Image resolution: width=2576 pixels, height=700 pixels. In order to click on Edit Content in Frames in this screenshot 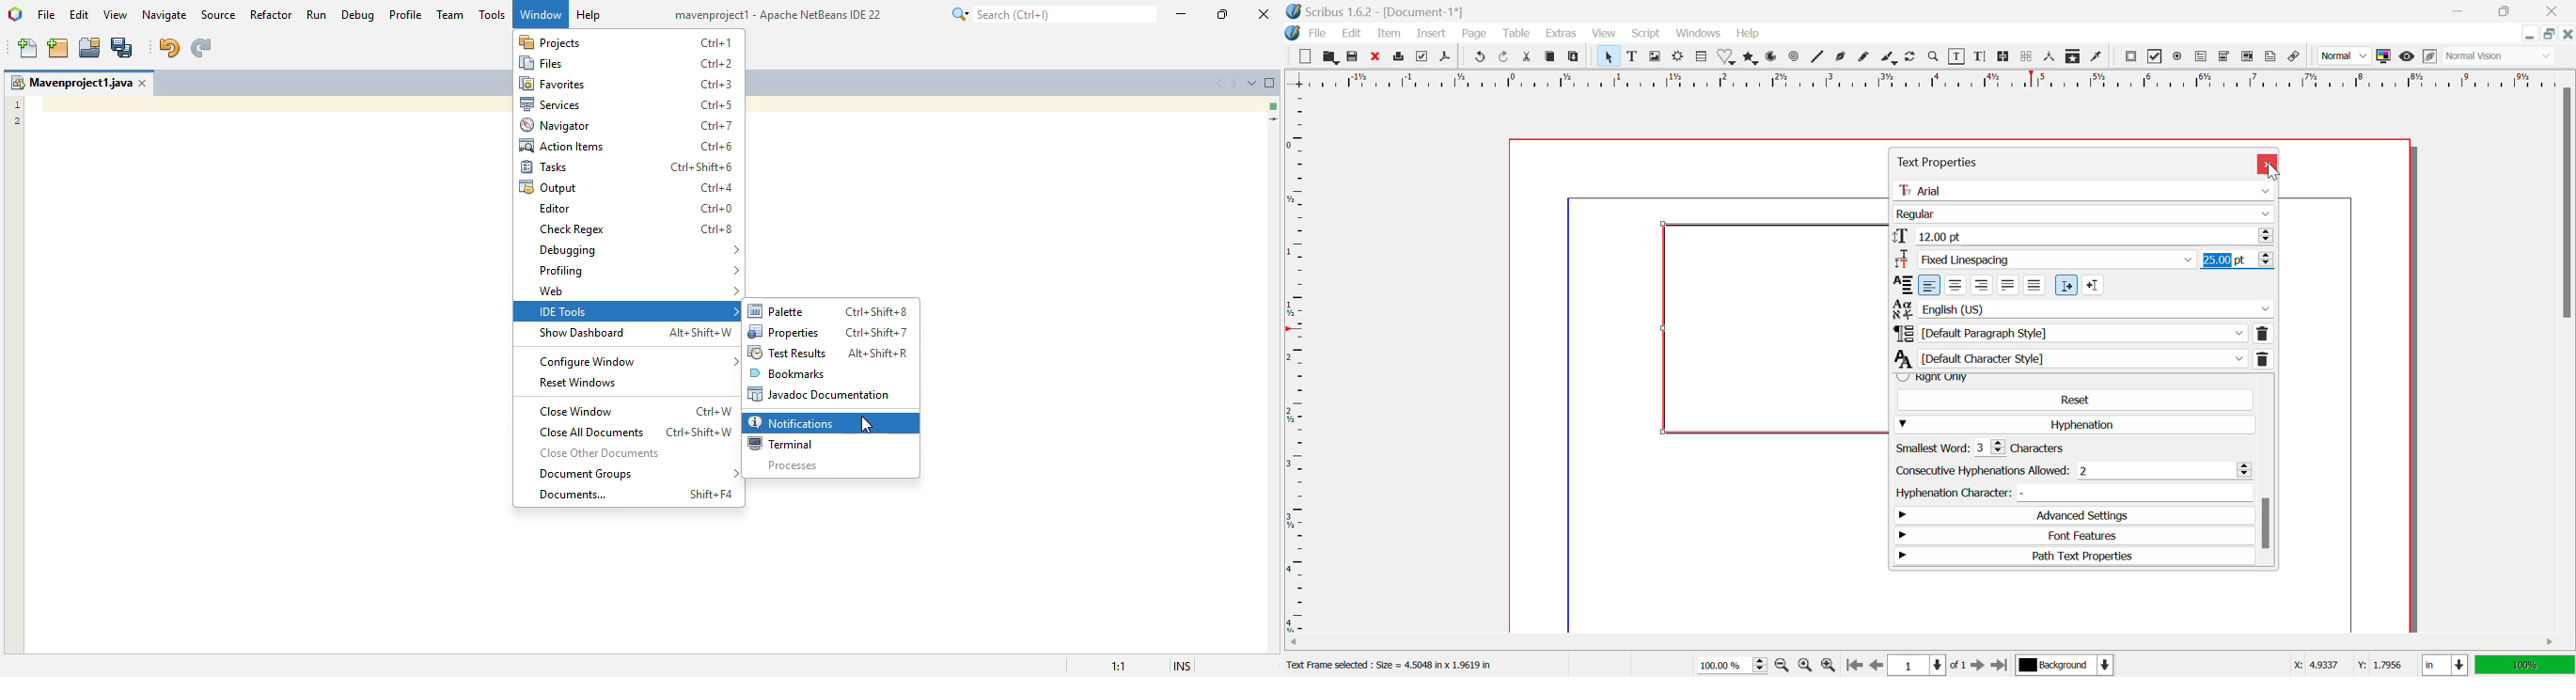, I will do `click(1959, 57)`.